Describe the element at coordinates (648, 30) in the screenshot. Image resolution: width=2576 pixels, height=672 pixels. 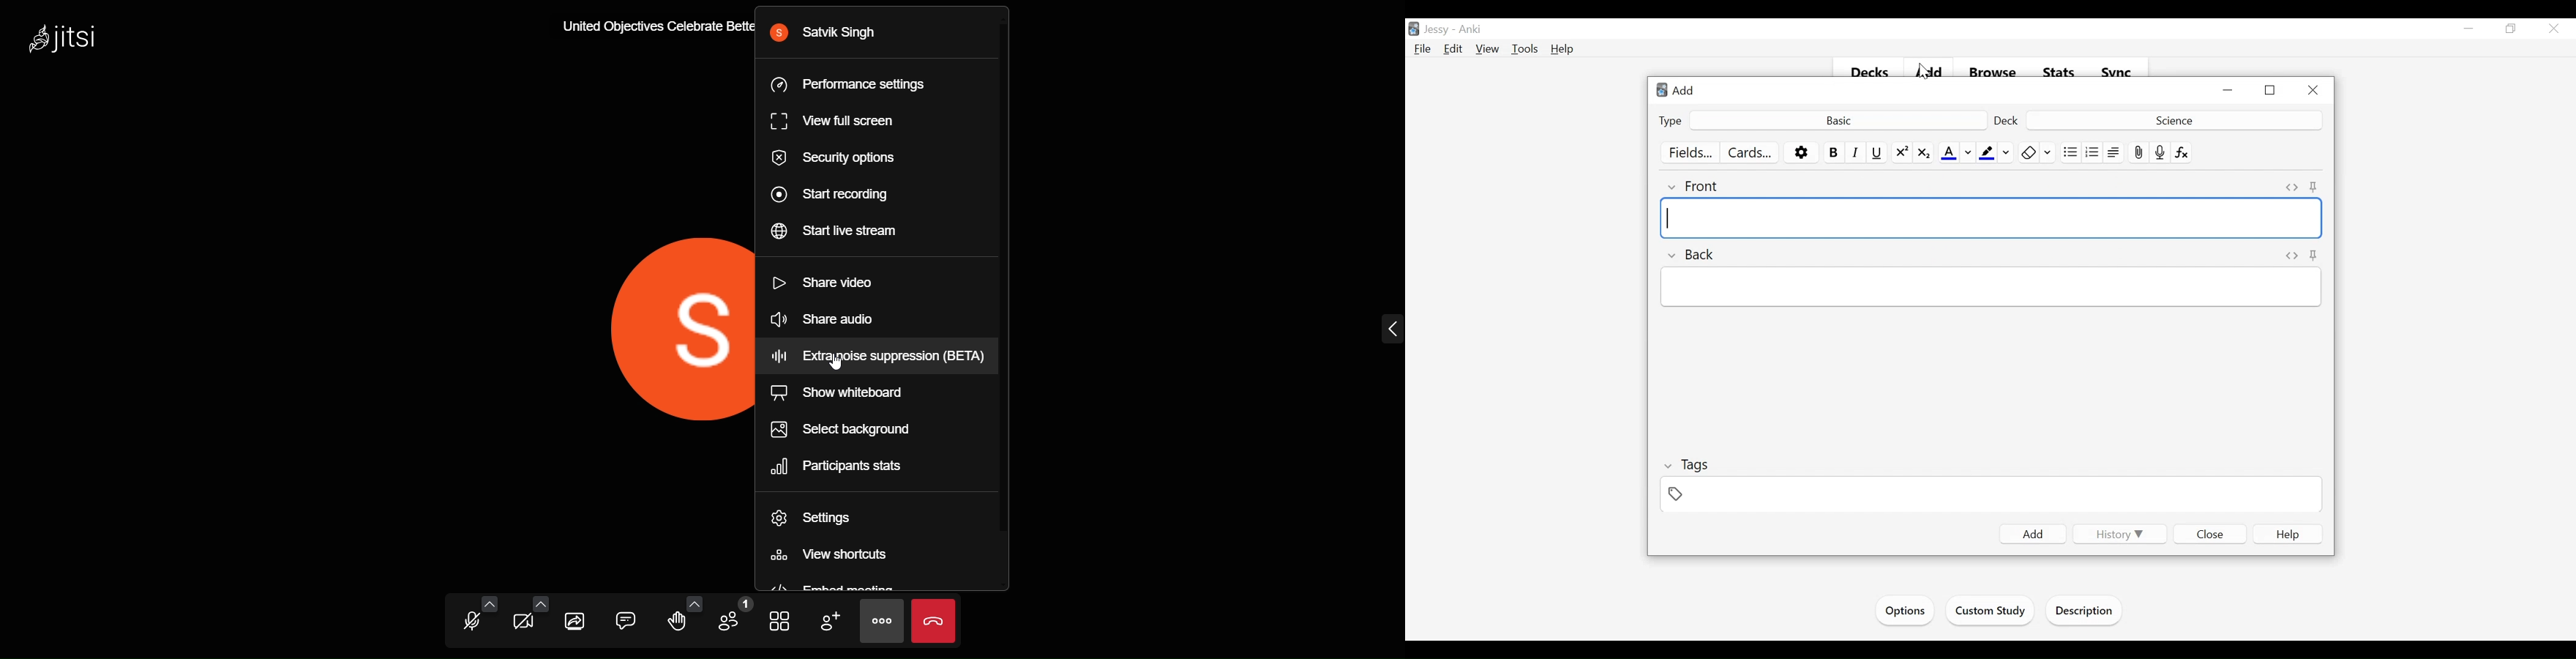
I see `United Objectives Celebrate Bette` at that location.